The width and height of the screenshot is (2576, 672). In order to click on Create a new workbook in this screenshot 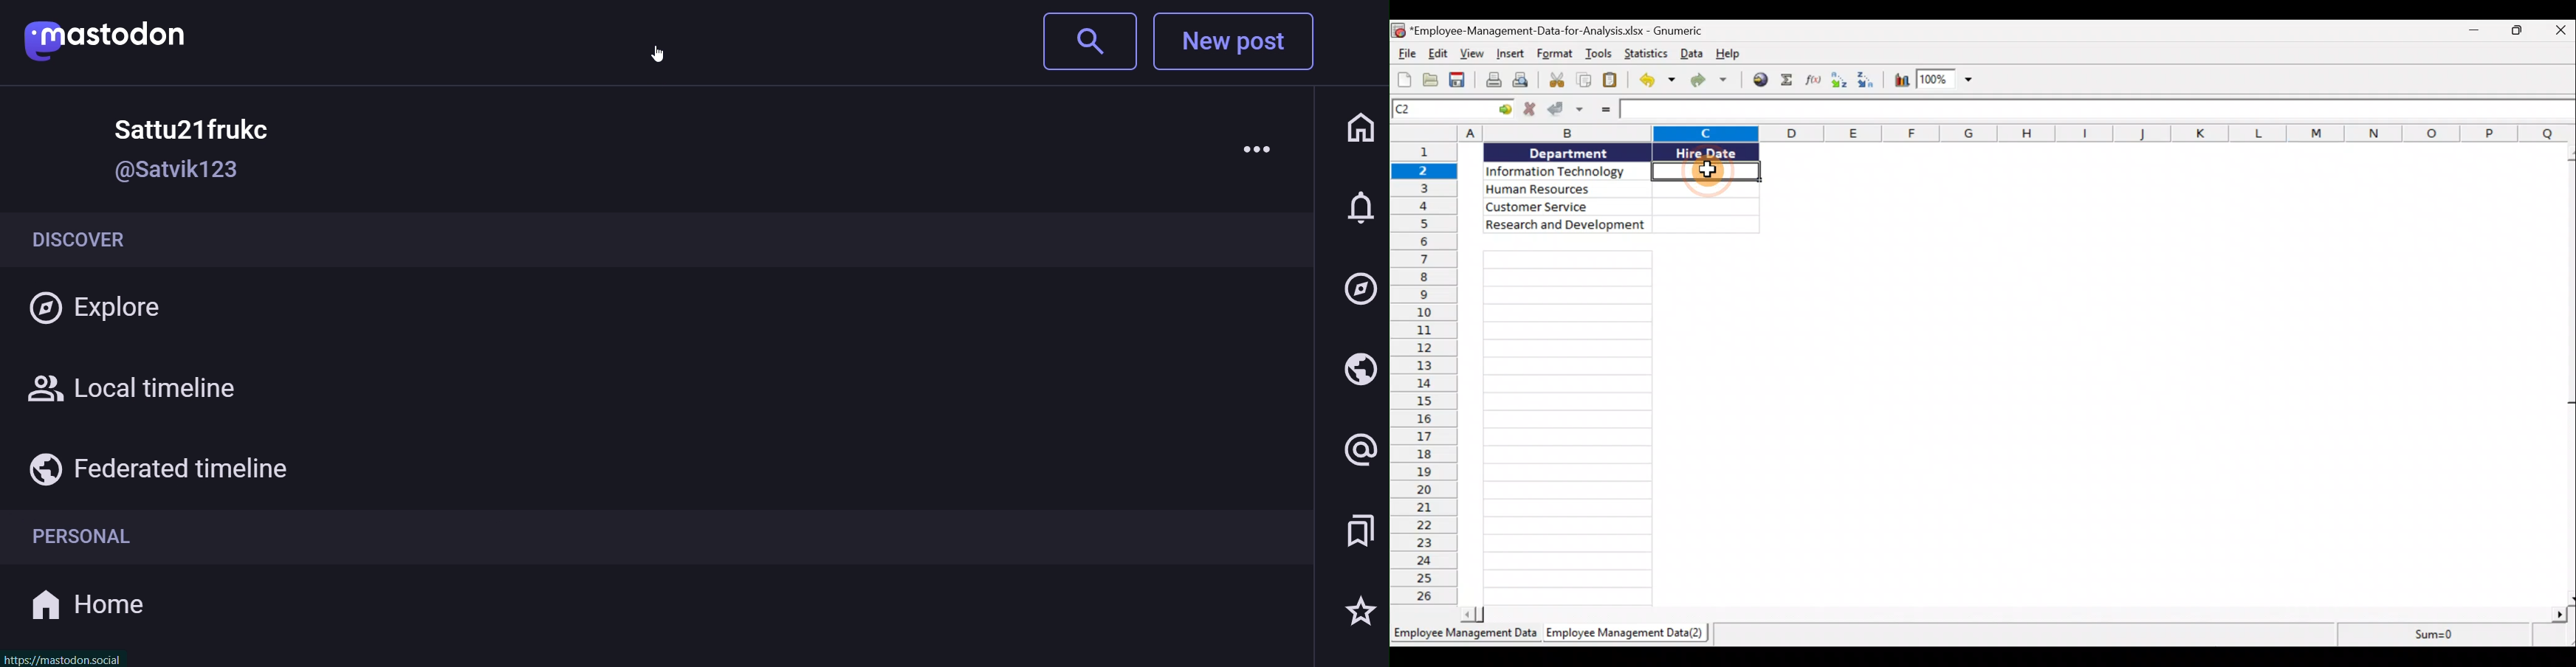, I will do `click(1403, 80)`.